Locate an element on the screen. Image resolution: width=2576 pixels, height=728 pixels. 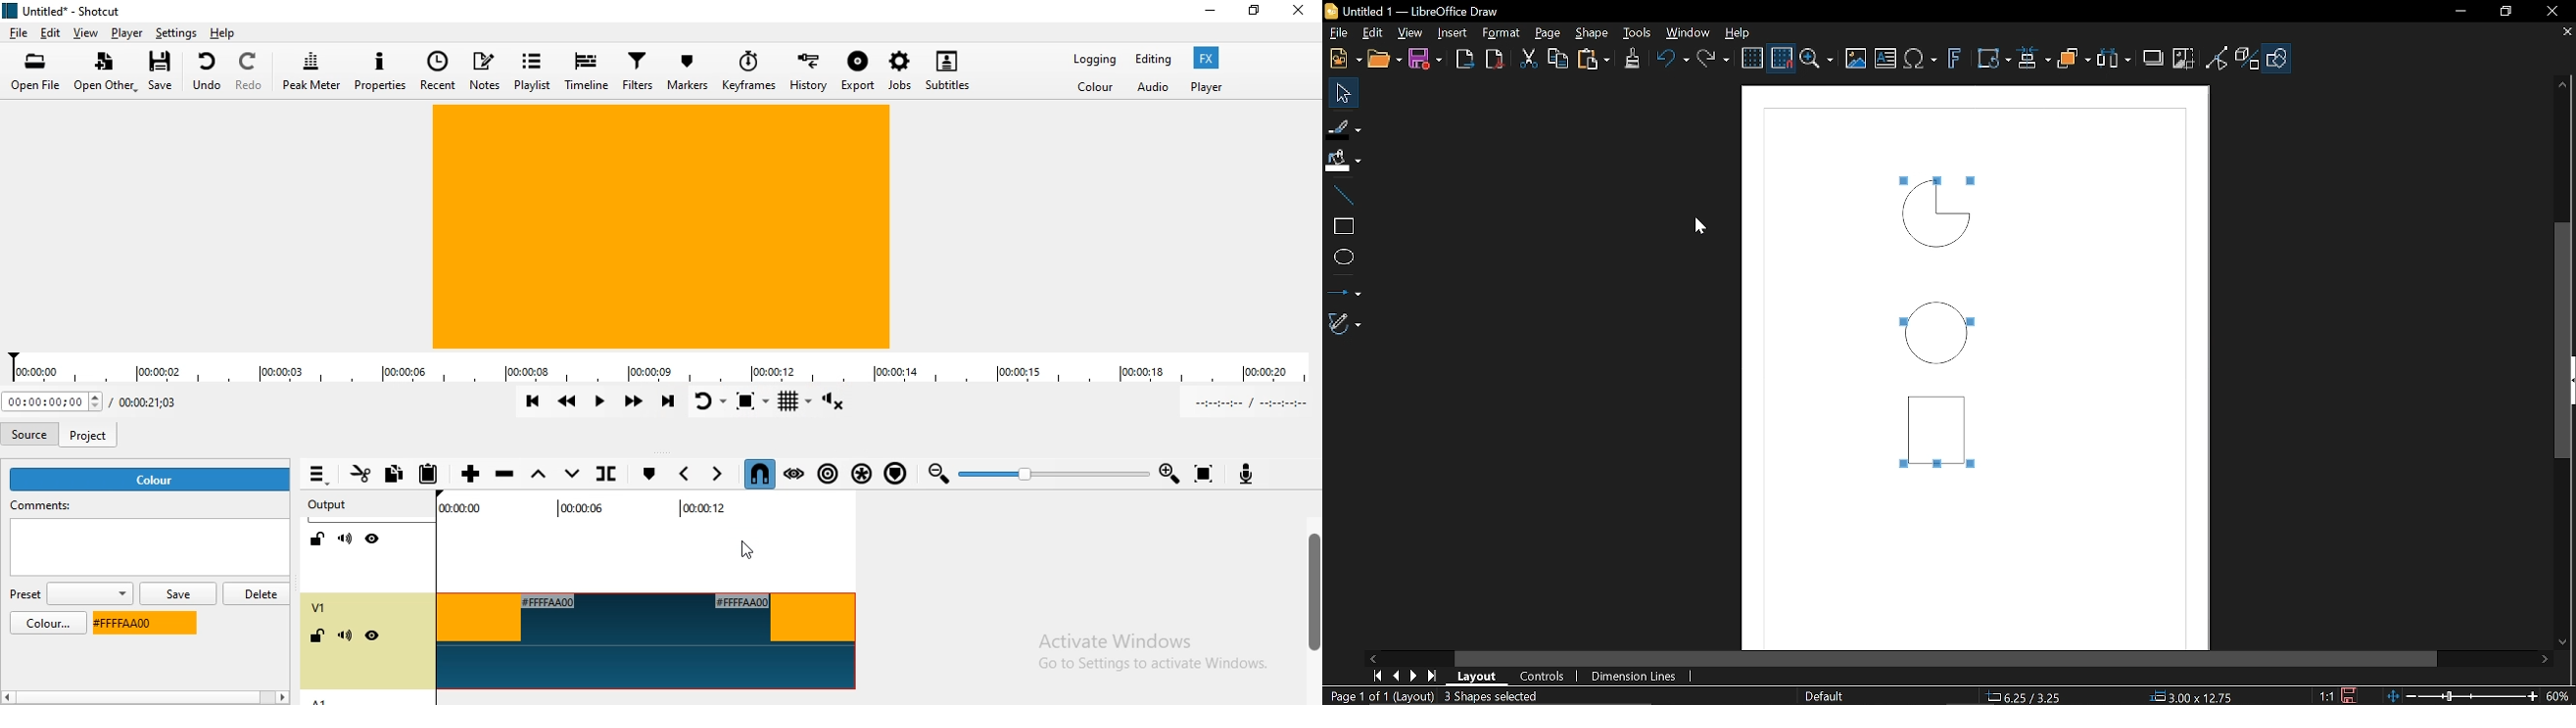
Next page is located at coordinates (1413, 676).